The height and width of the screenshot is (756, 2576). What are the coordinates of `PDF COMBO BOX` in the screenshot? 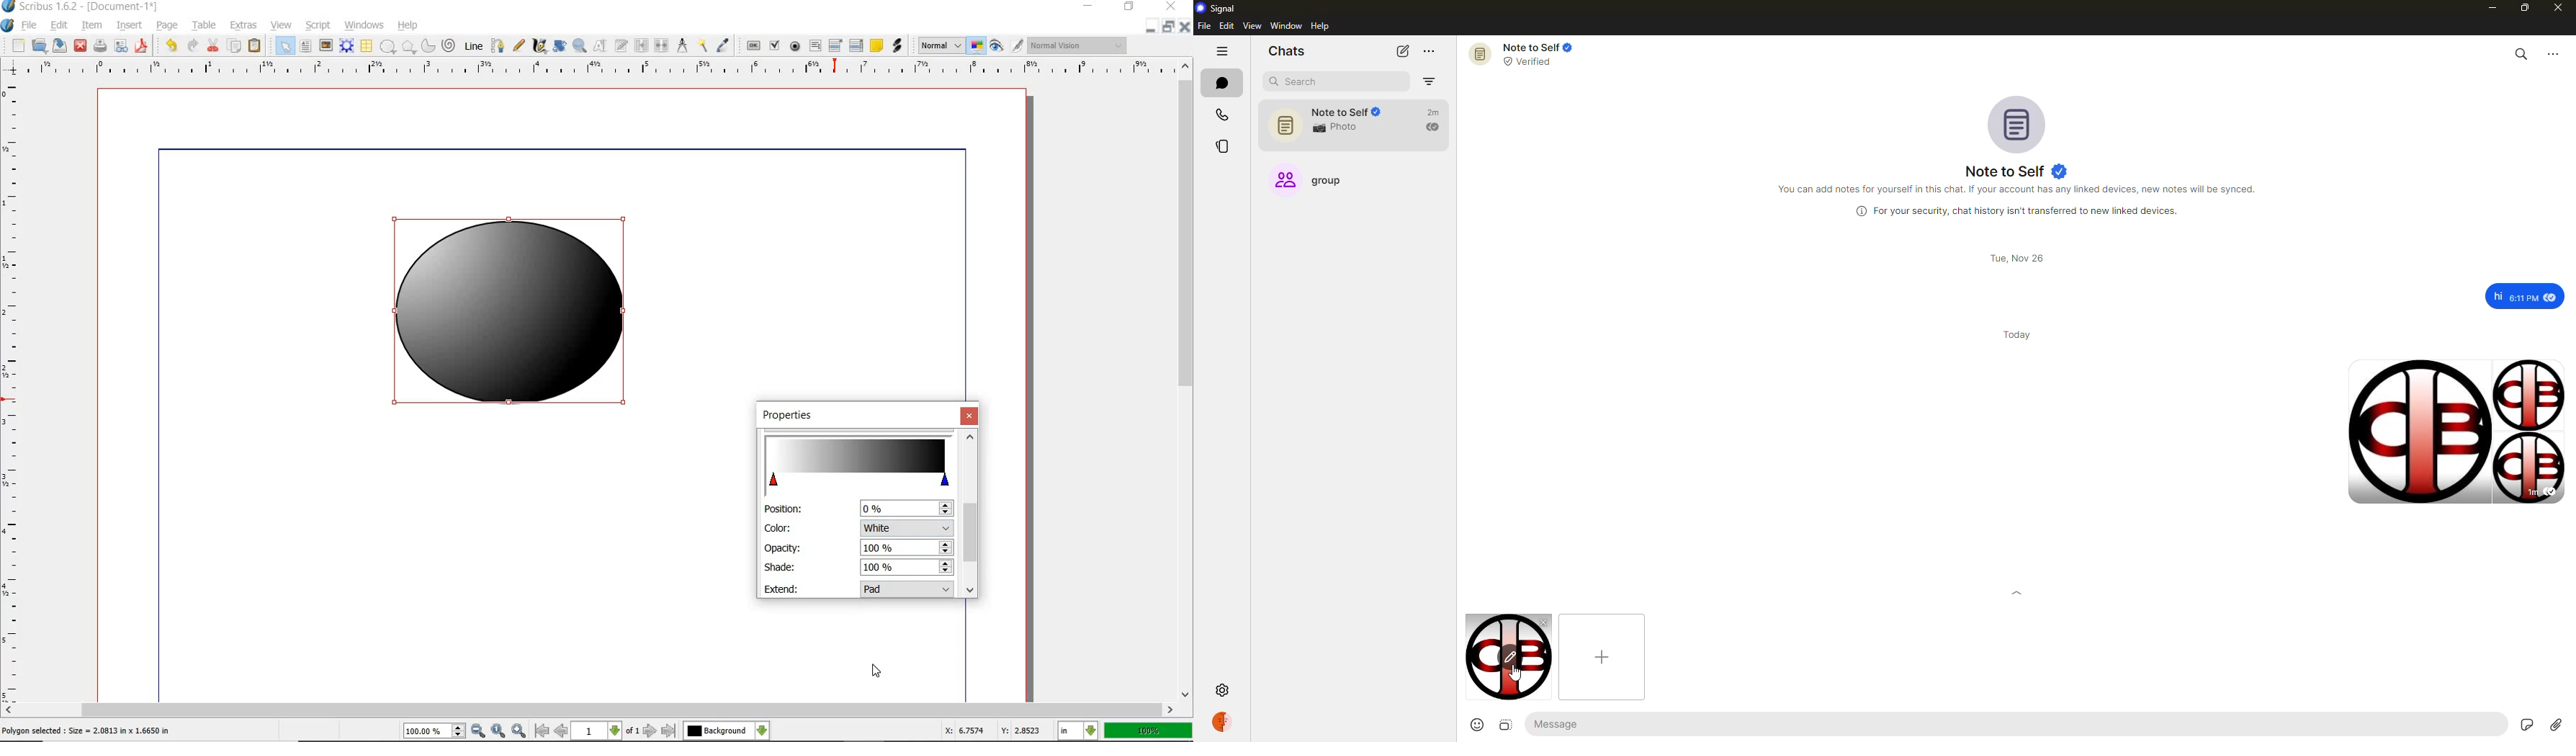 It's located at (835, 45).